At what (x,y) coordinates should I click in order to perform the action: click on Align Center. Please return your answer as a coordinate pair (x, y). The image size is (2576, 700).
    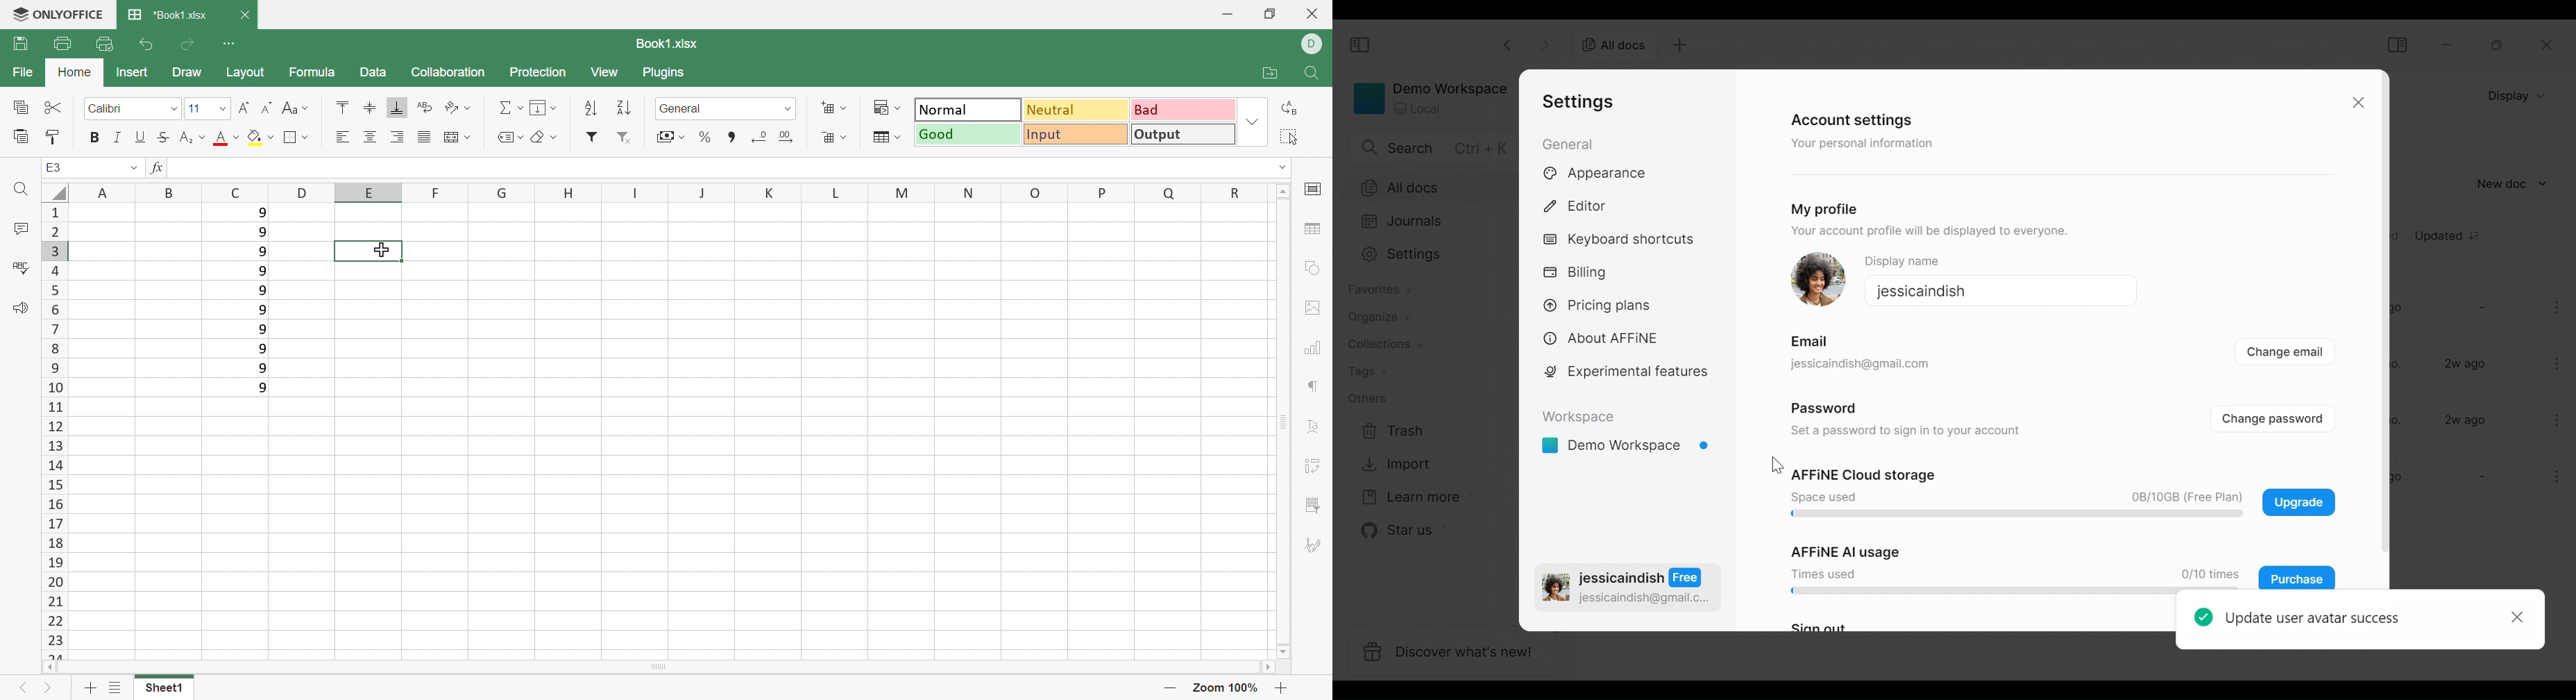
    Looking at the image, I should click on (369, 137).